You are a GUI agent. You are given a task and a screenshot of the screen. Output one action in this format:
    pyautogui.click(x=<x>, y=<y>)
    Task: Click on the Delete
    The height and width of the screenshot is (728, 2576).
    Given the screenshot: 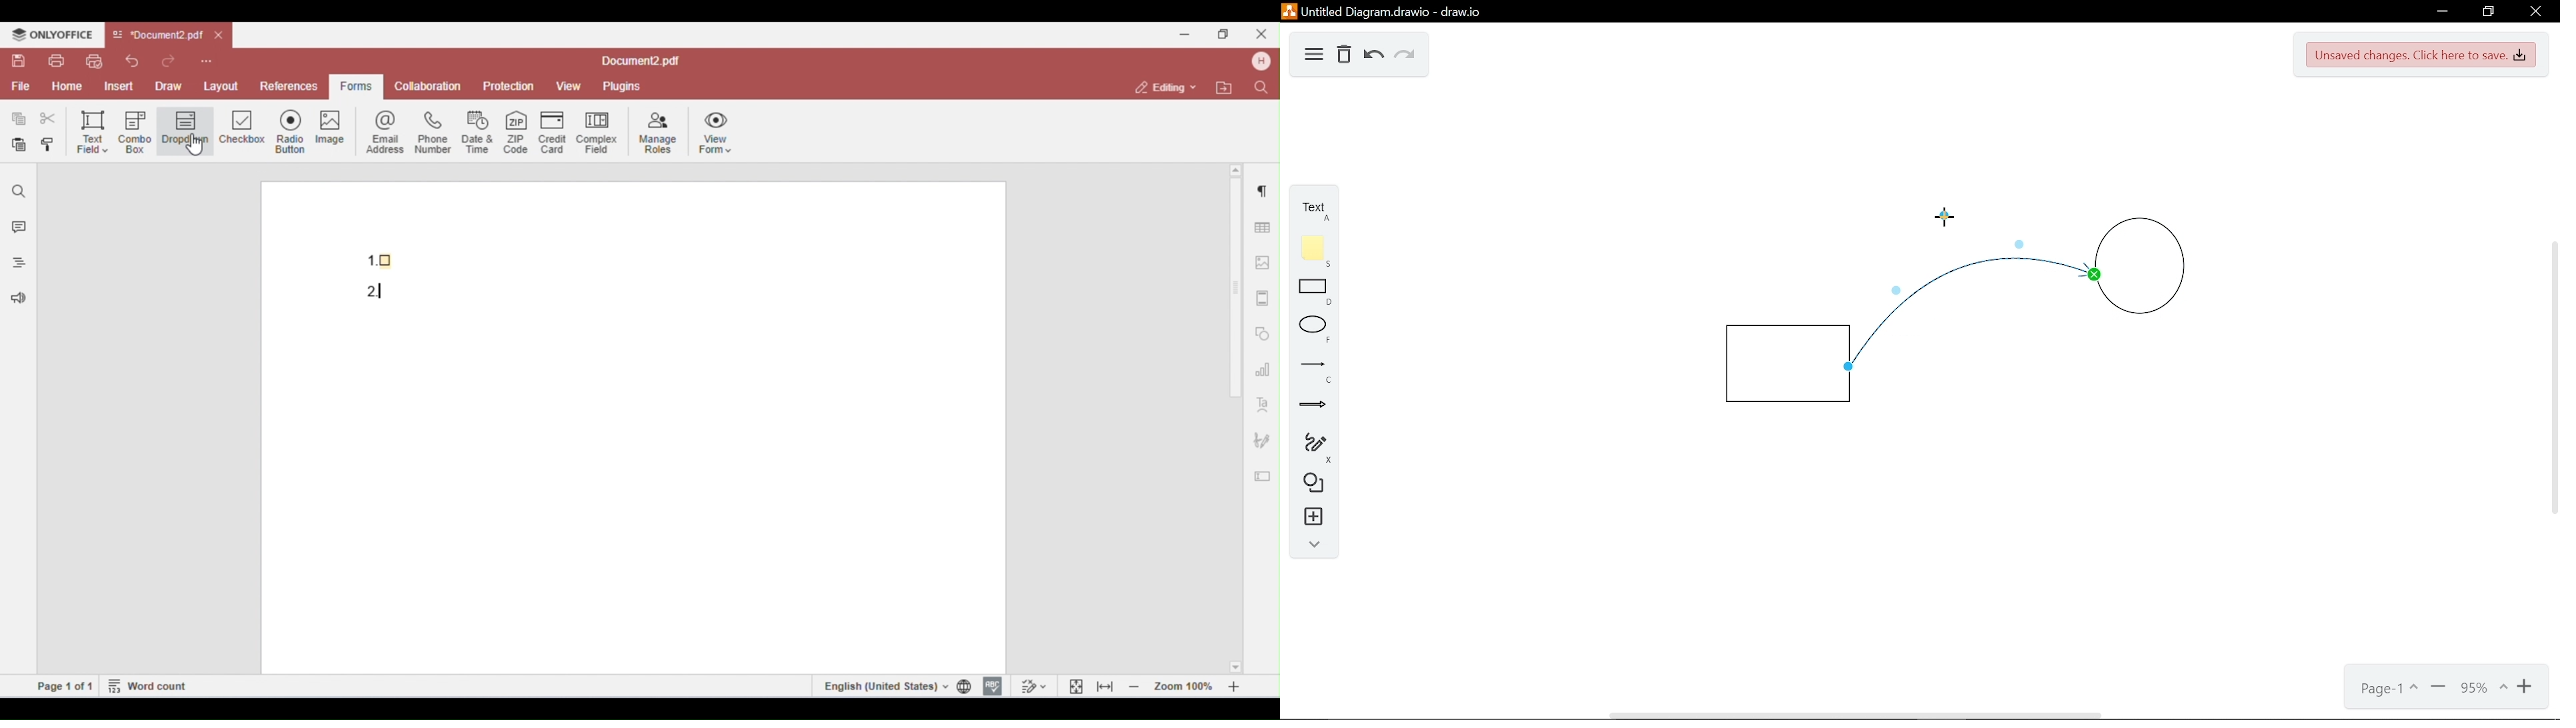 What is the action you would take?
    pyautogui.click(x=1344, y=56)
    